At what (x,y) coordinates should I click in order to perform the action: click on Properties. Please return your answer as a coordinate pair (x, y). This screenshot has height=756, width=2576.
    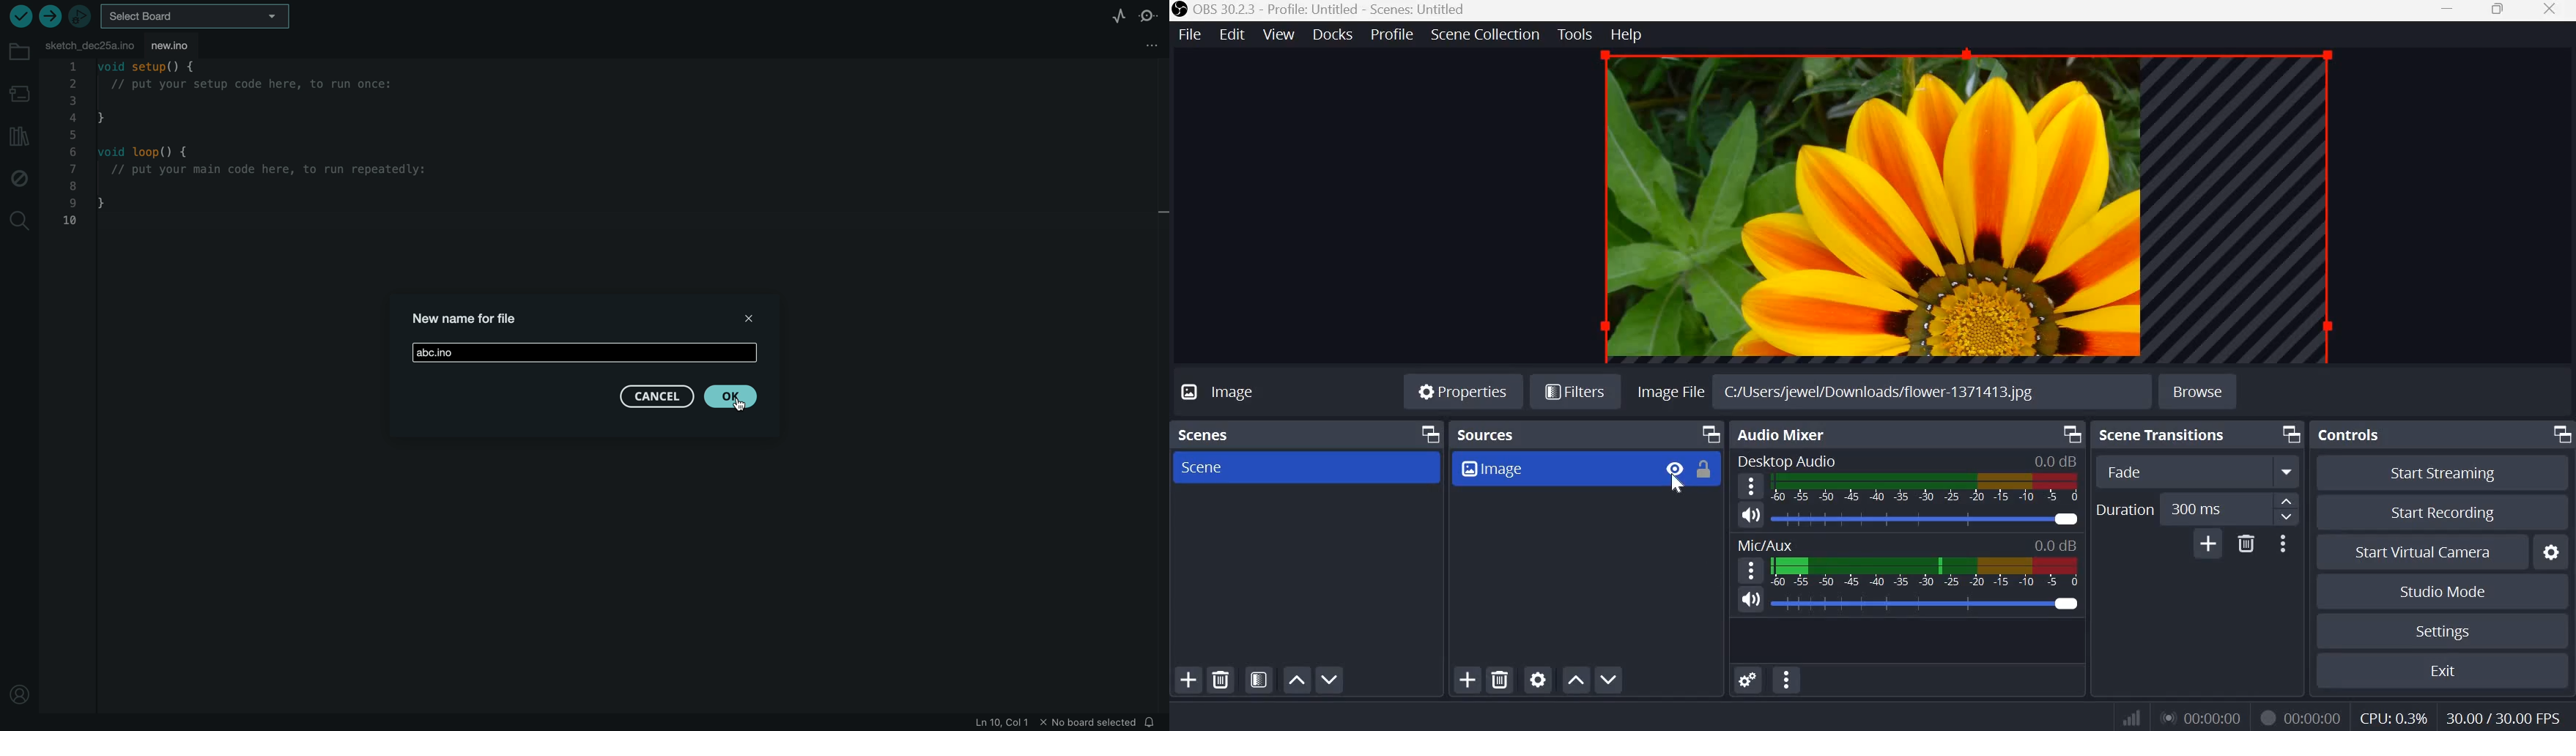
    Looking at the image, I should click on (1463, 392).